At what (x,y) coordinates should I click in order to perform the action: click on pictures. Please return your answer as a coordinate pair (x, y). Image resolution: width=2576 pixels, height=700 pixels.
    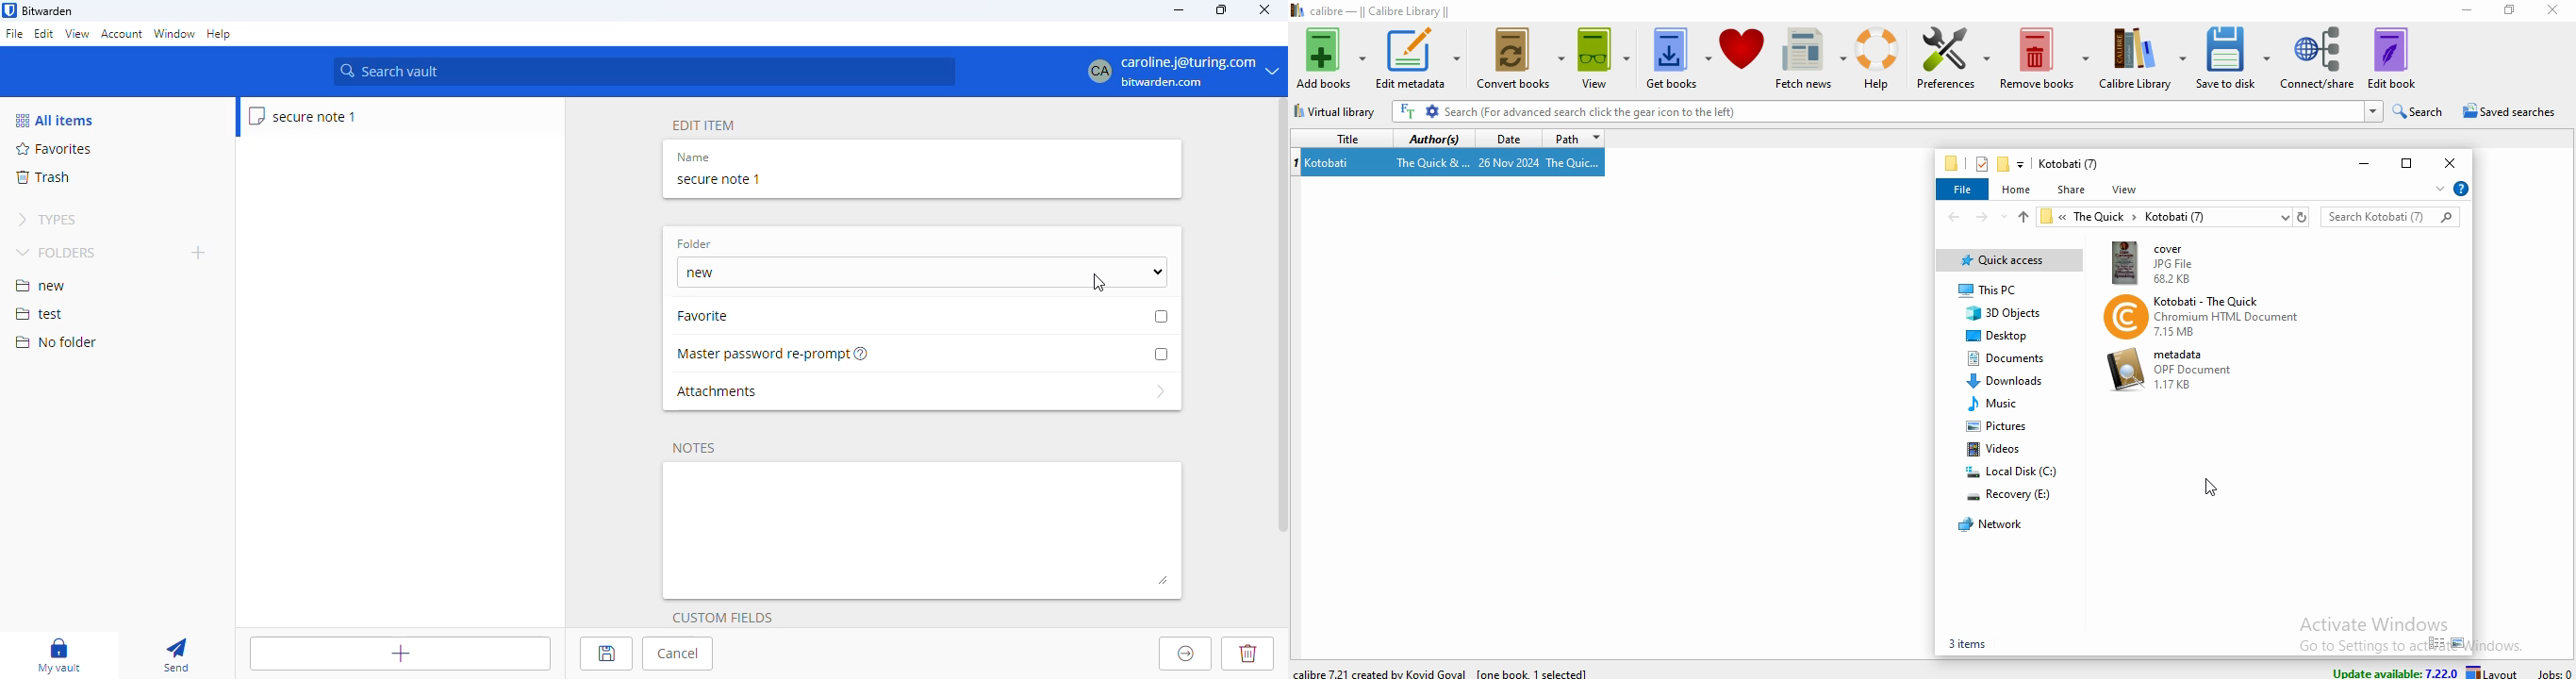
    Looking at the image, I should click on (1997, 429).